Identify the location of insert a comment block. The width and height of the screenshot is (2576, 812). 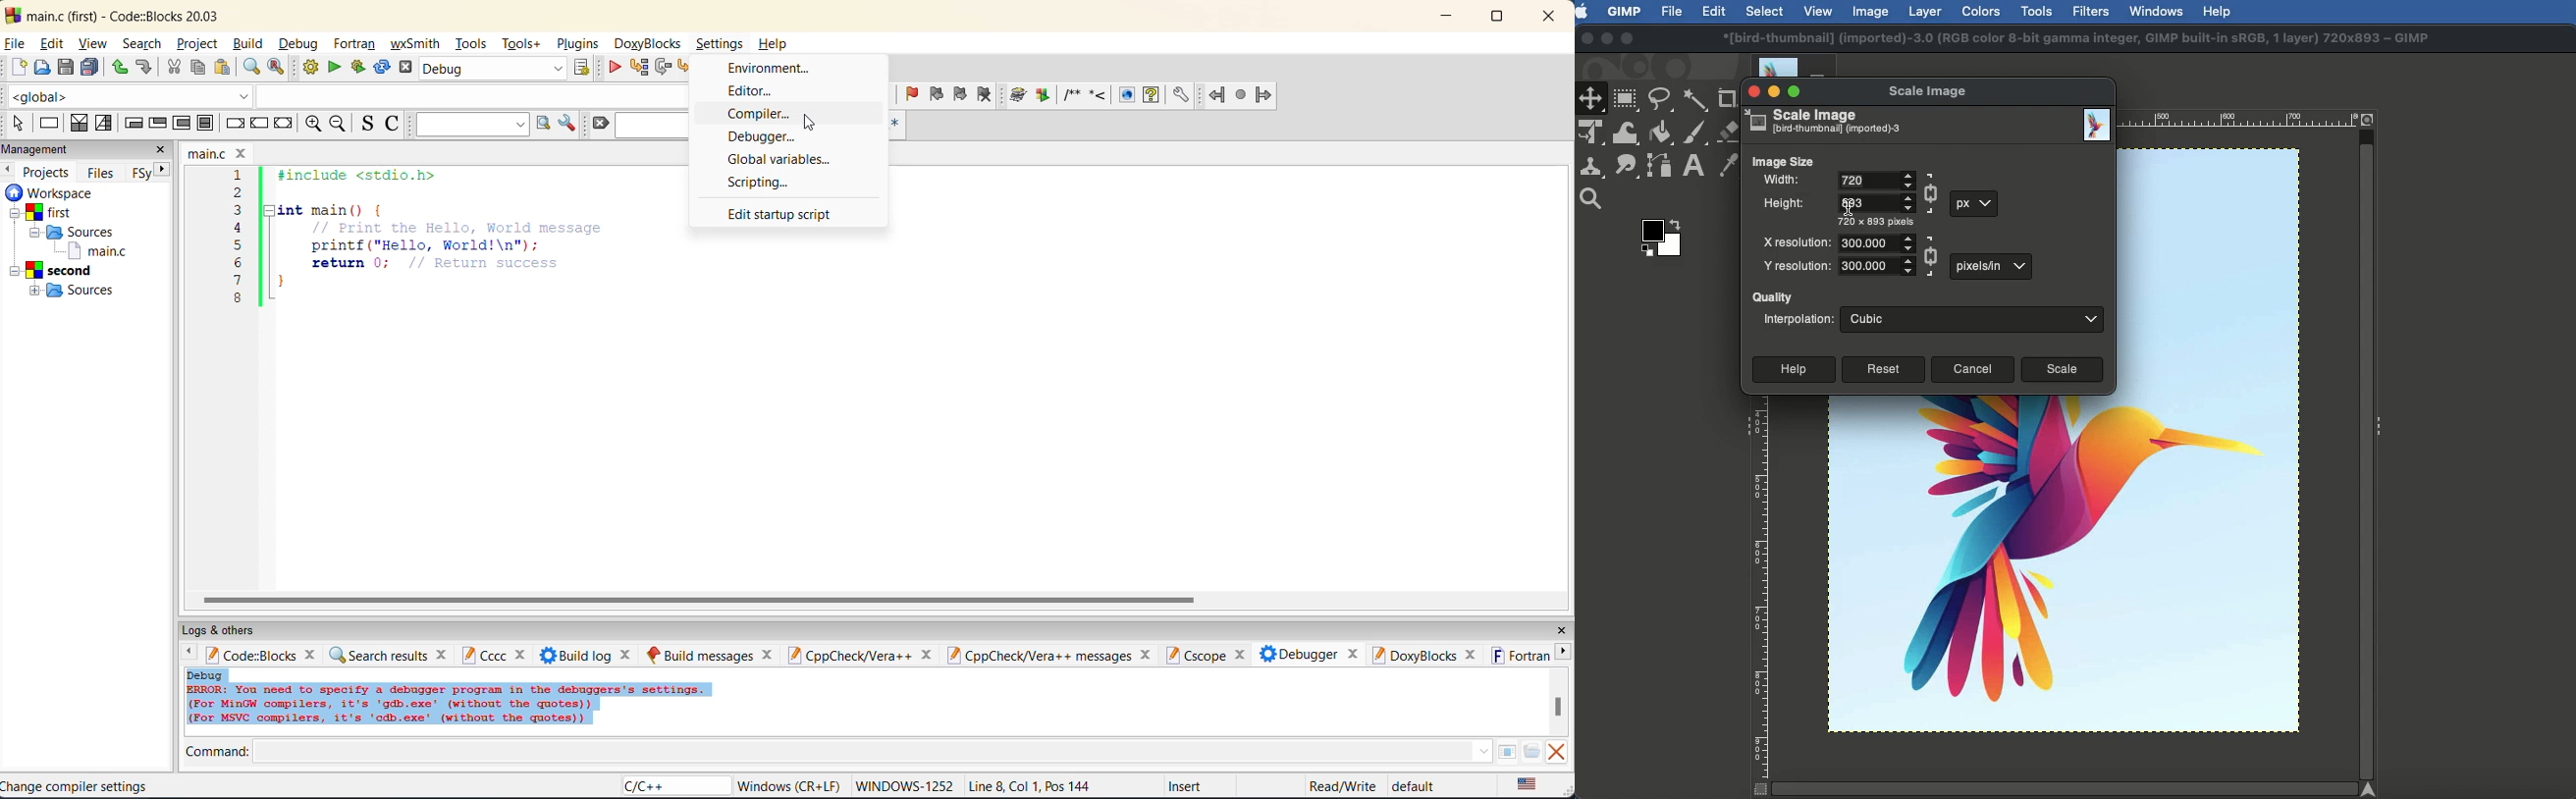
(1072, 95).